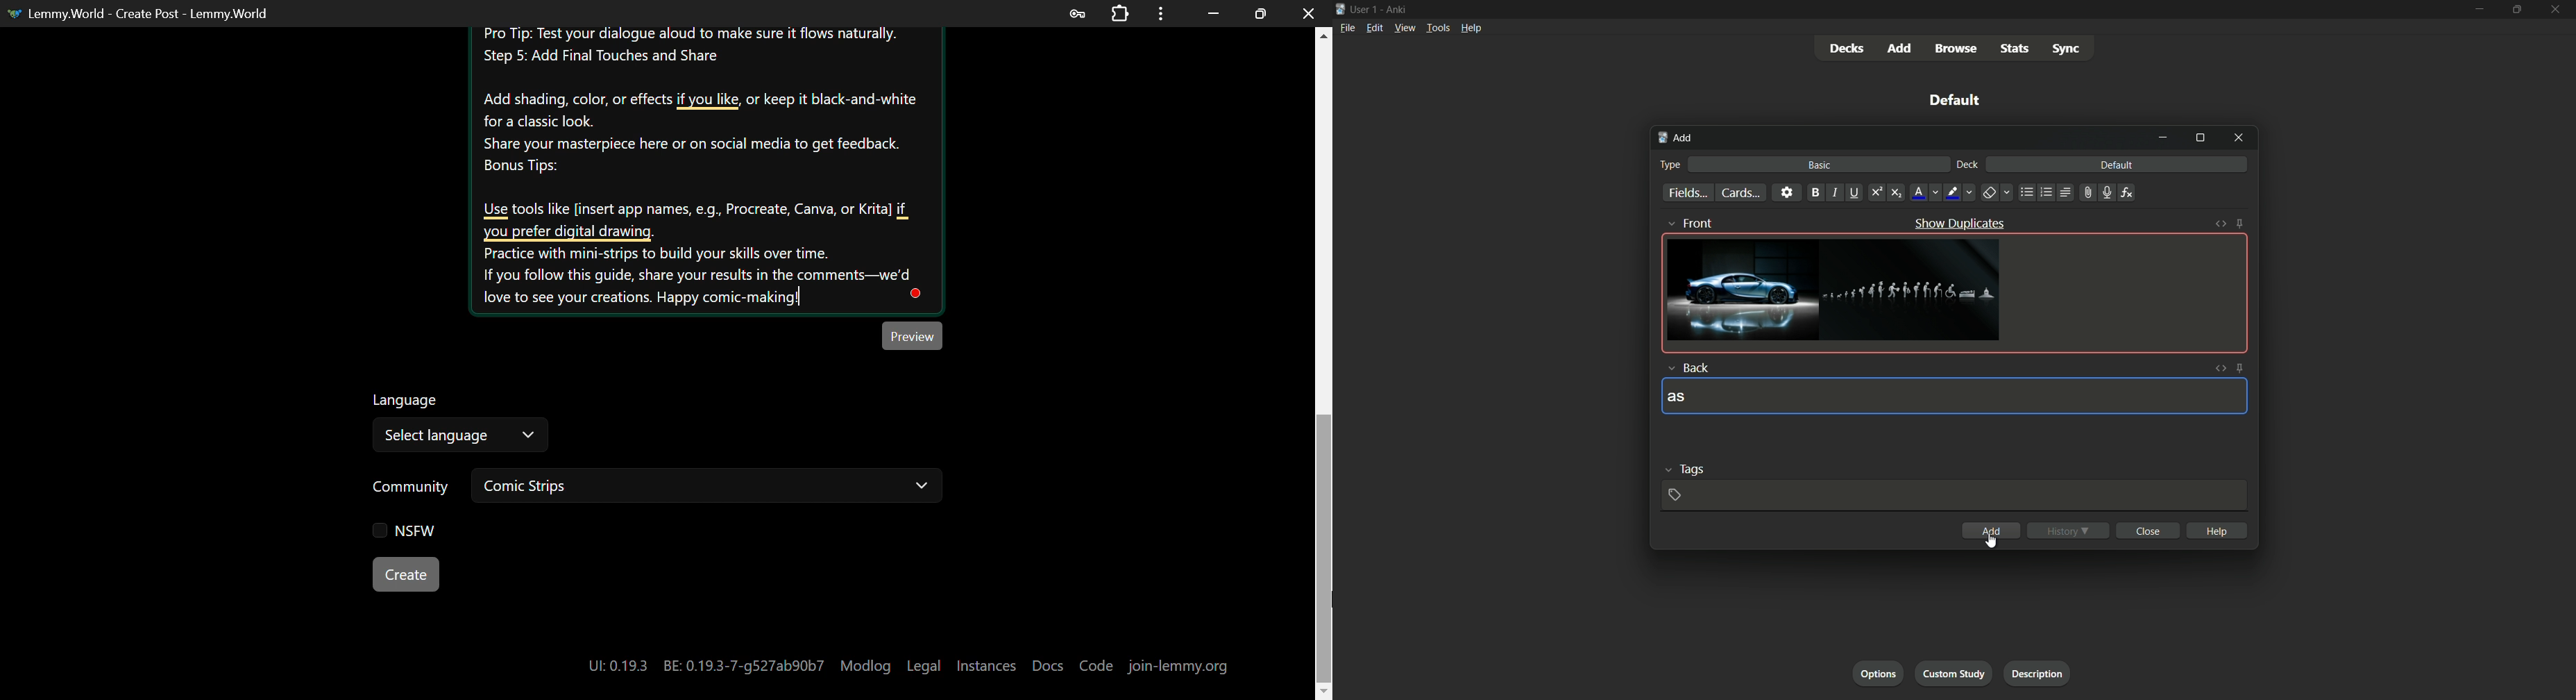 This screenshot has height=700, width=2576. Describe the element at coordinates (1836, 192) in the screenshot. I see `italic` at that location.